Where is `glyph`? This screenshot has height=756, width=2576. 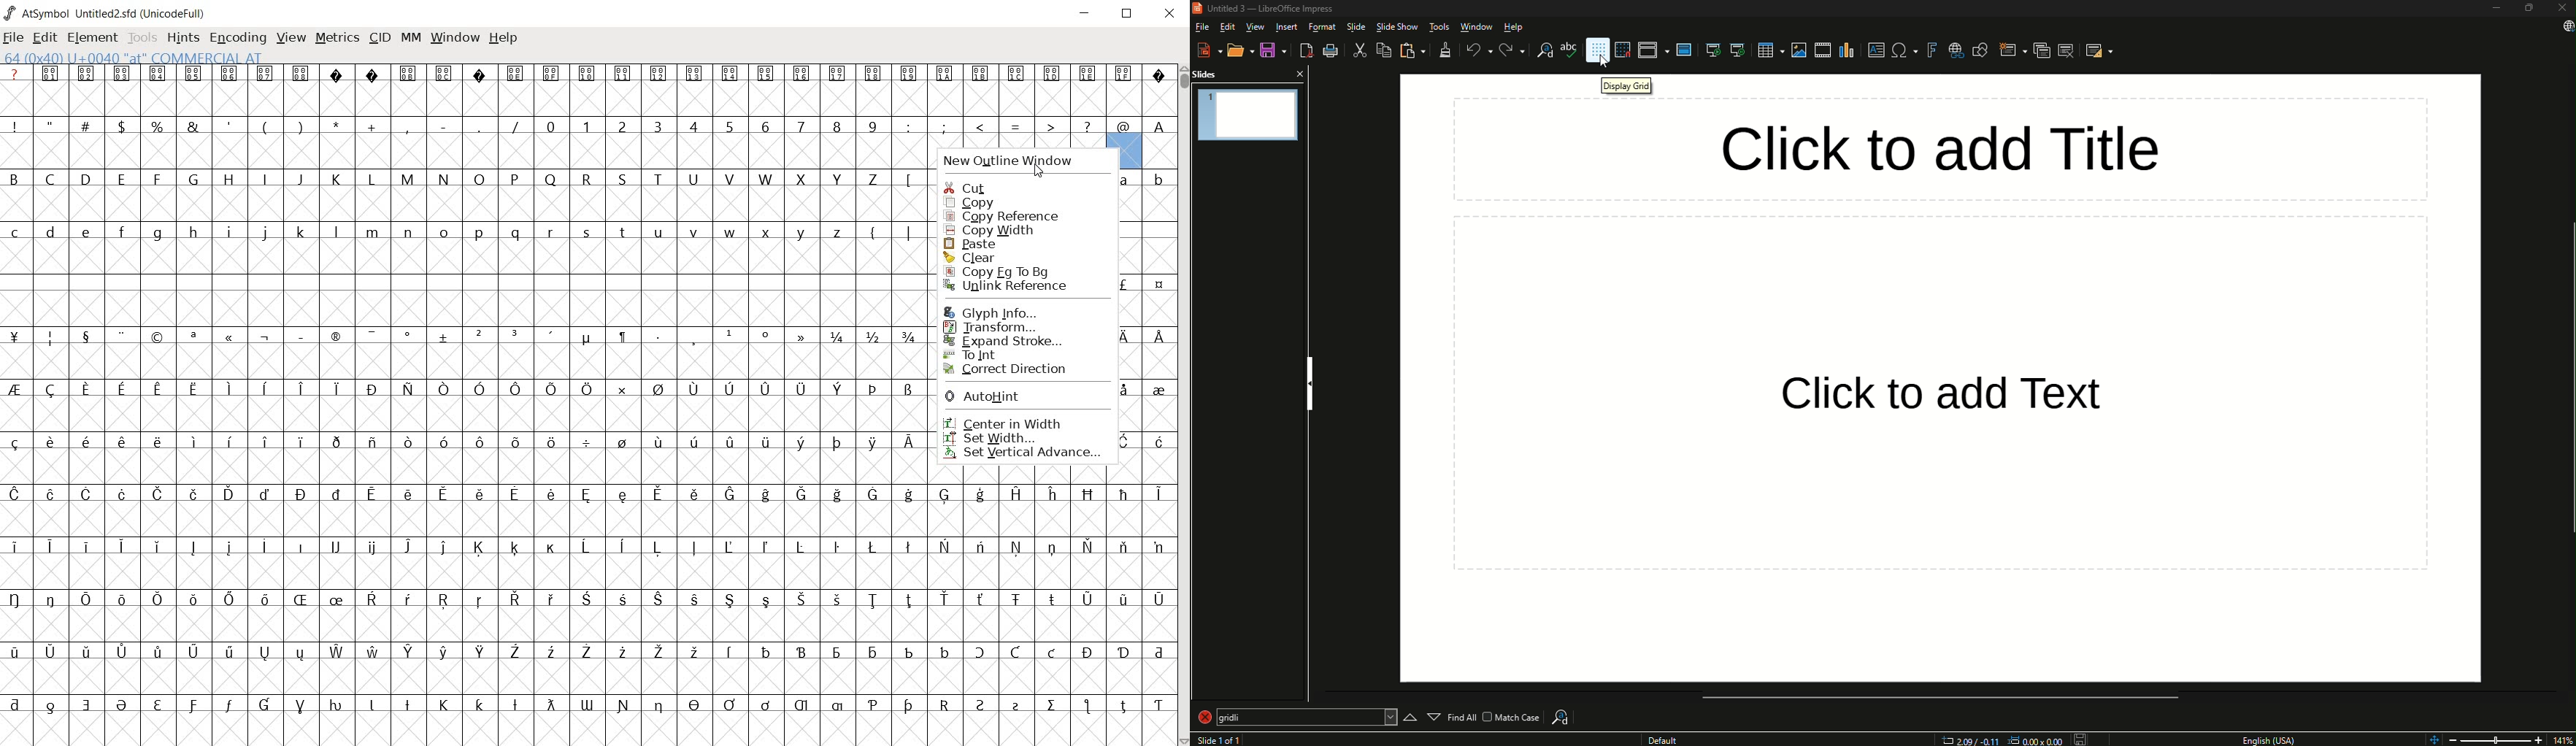 glyph is located at coordinates (1050, 102).